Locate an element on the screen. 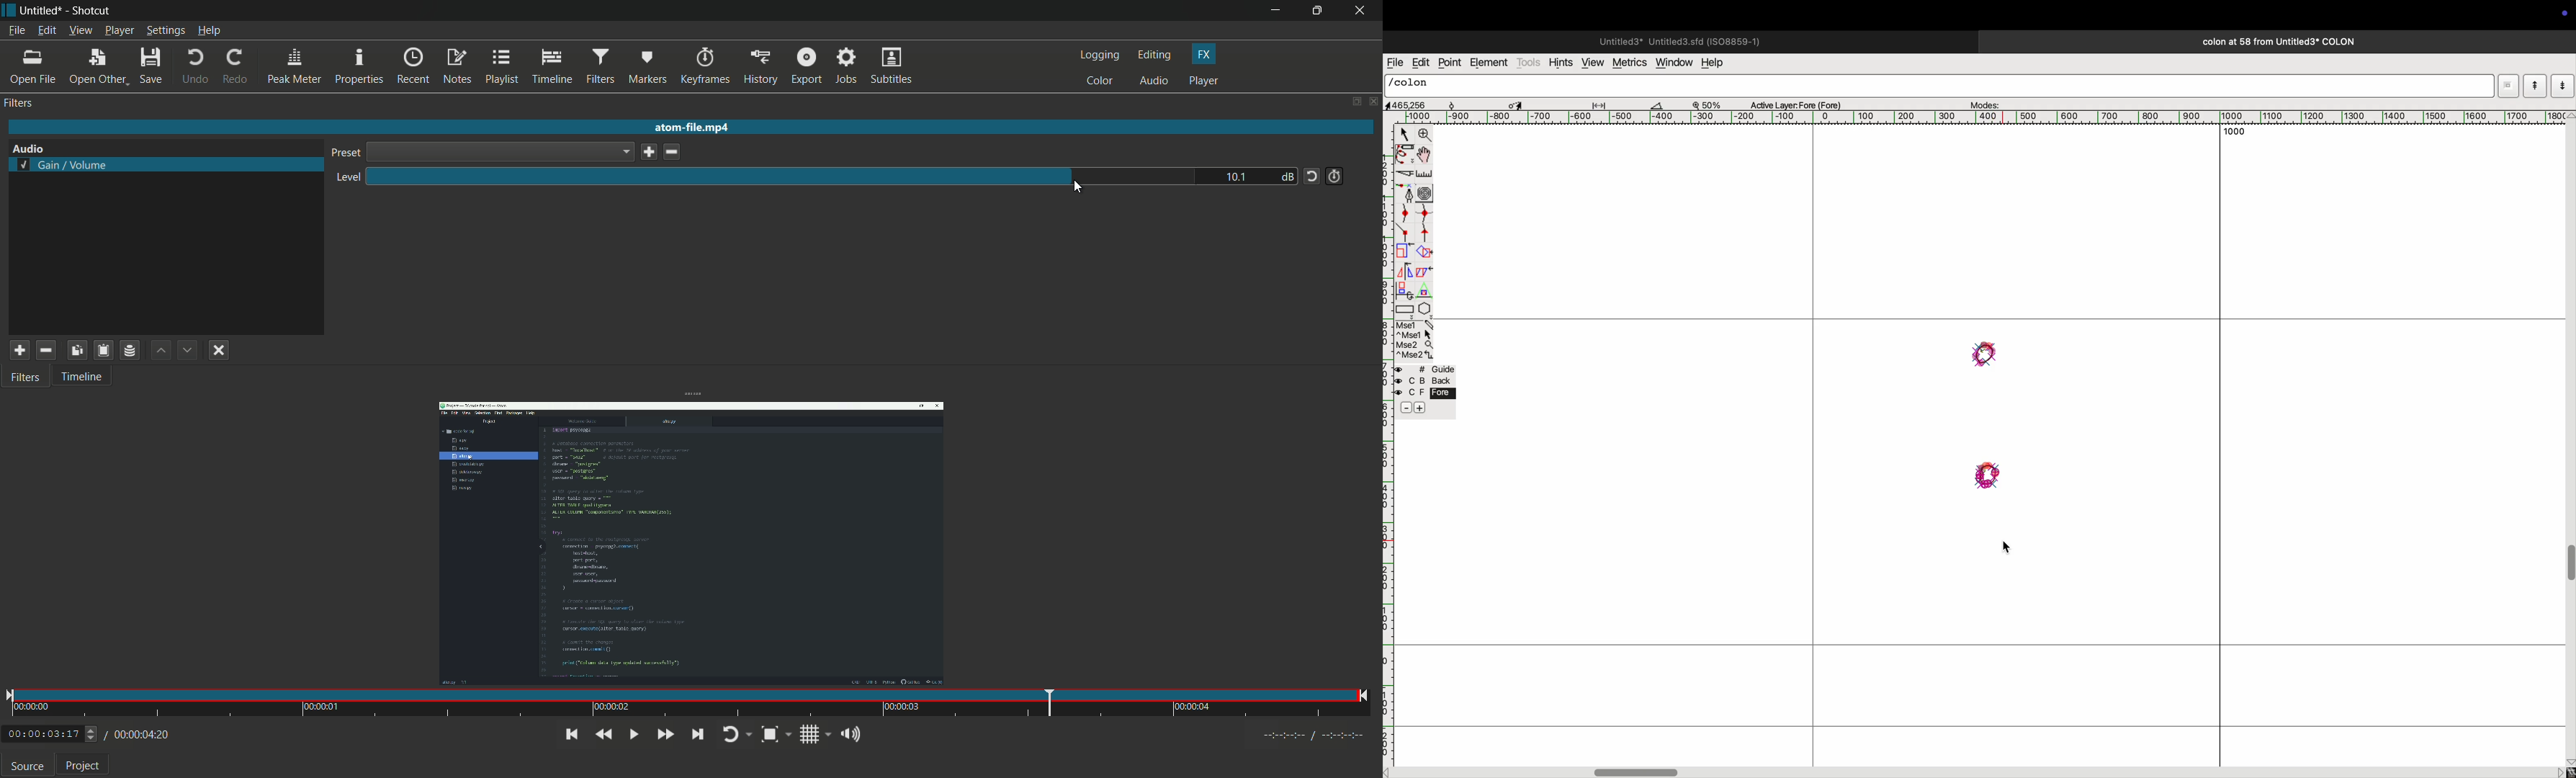 This screenshot has height=784, width=2576. zoom is located at coordinates (1712, 104).